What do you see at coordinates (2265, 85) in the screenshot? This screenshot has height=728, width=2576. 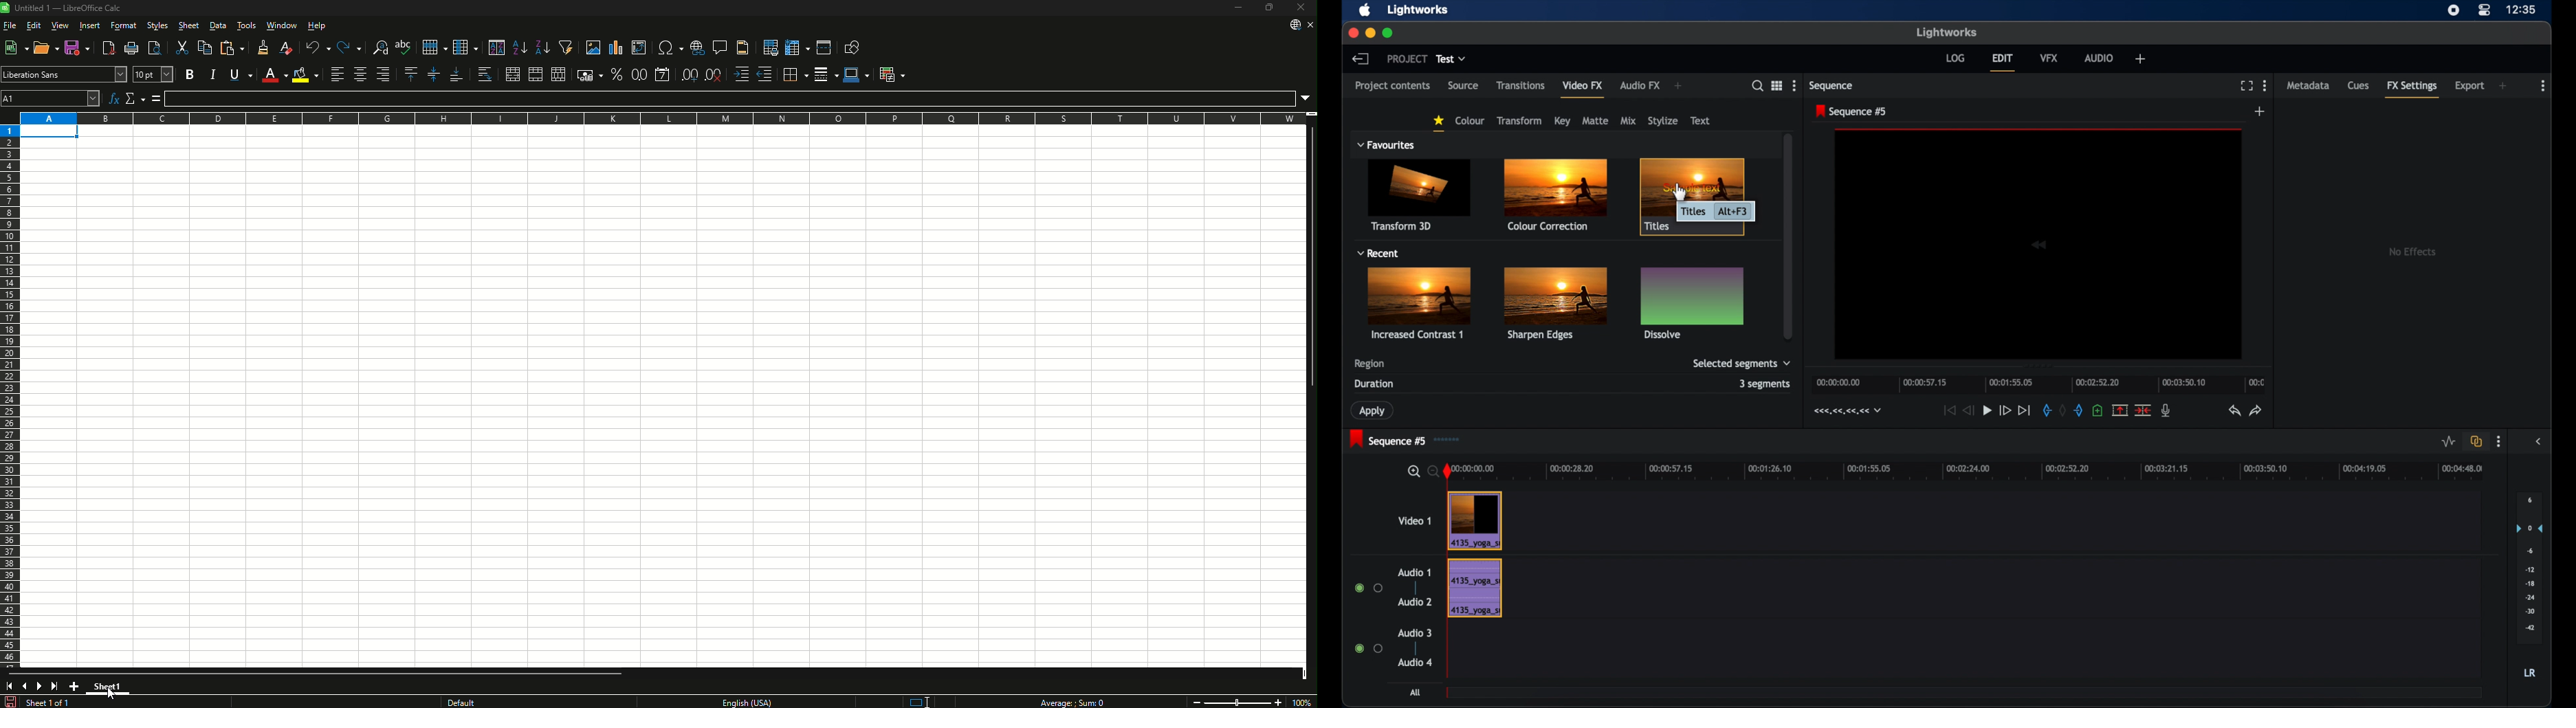 I see `more options` at bounding box center [2265, 85].